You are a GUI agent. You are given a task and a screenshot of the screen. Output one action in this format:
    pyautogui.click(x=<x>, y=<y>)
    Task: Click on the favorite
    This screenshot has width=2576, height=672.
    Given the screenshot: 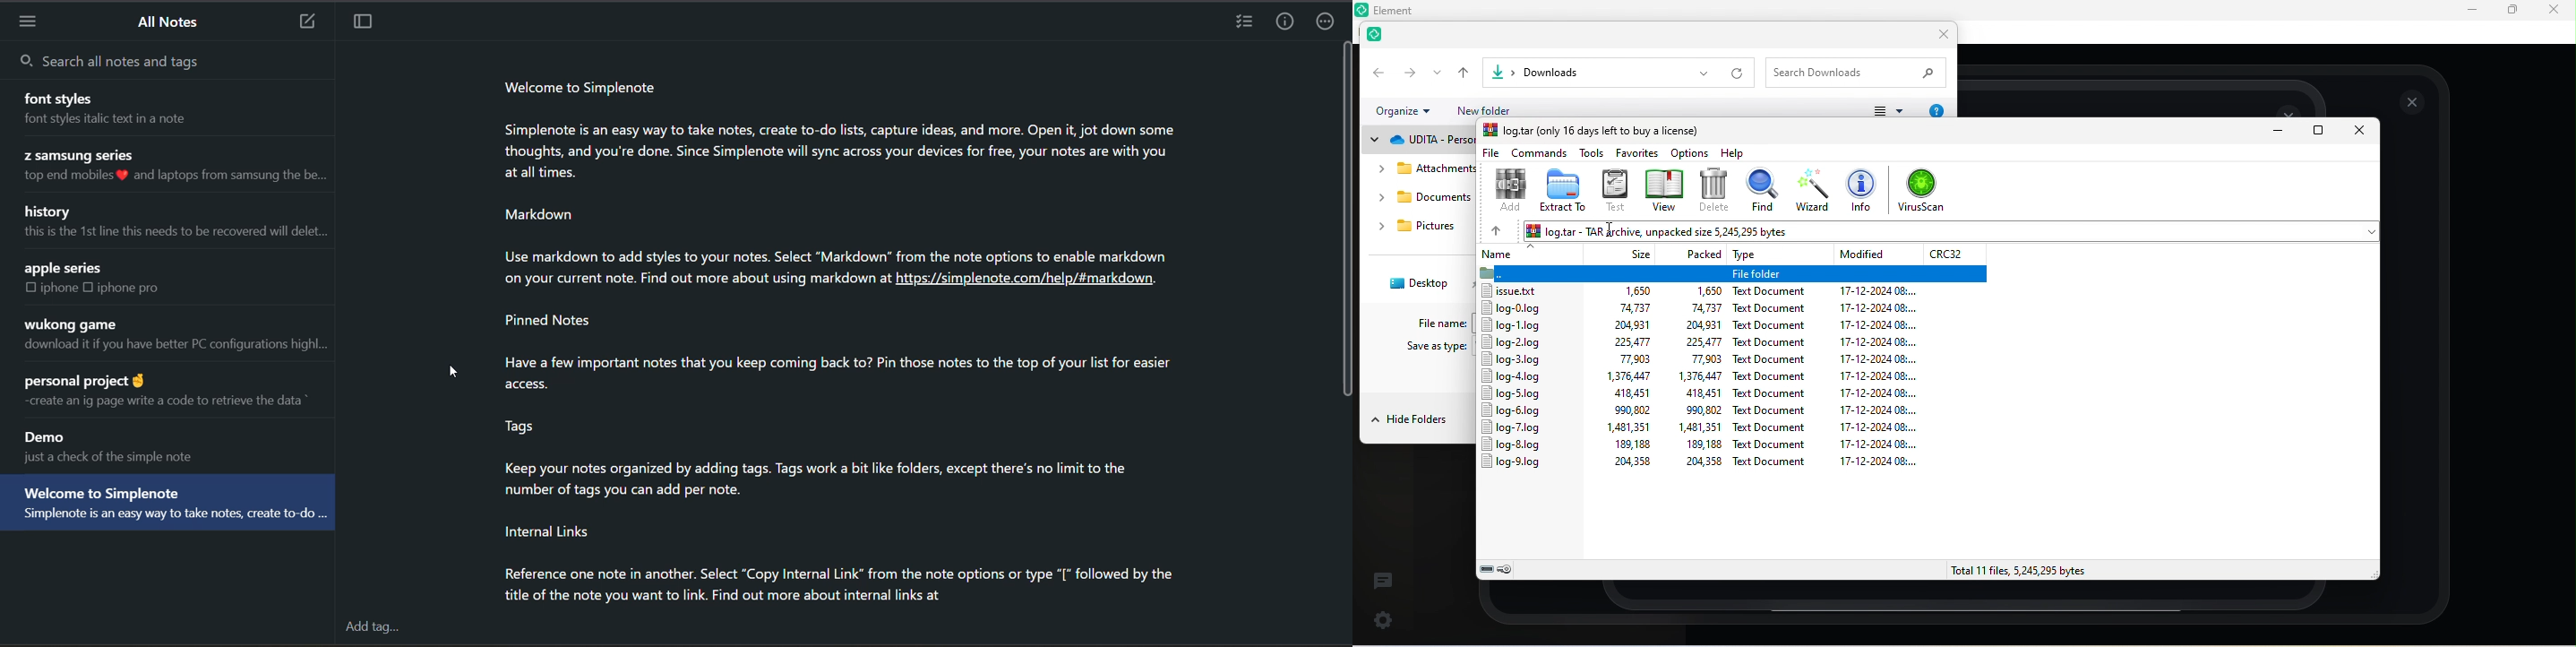 What is the action you would take?
    pyautogui.click(x=1636, y=153)
    